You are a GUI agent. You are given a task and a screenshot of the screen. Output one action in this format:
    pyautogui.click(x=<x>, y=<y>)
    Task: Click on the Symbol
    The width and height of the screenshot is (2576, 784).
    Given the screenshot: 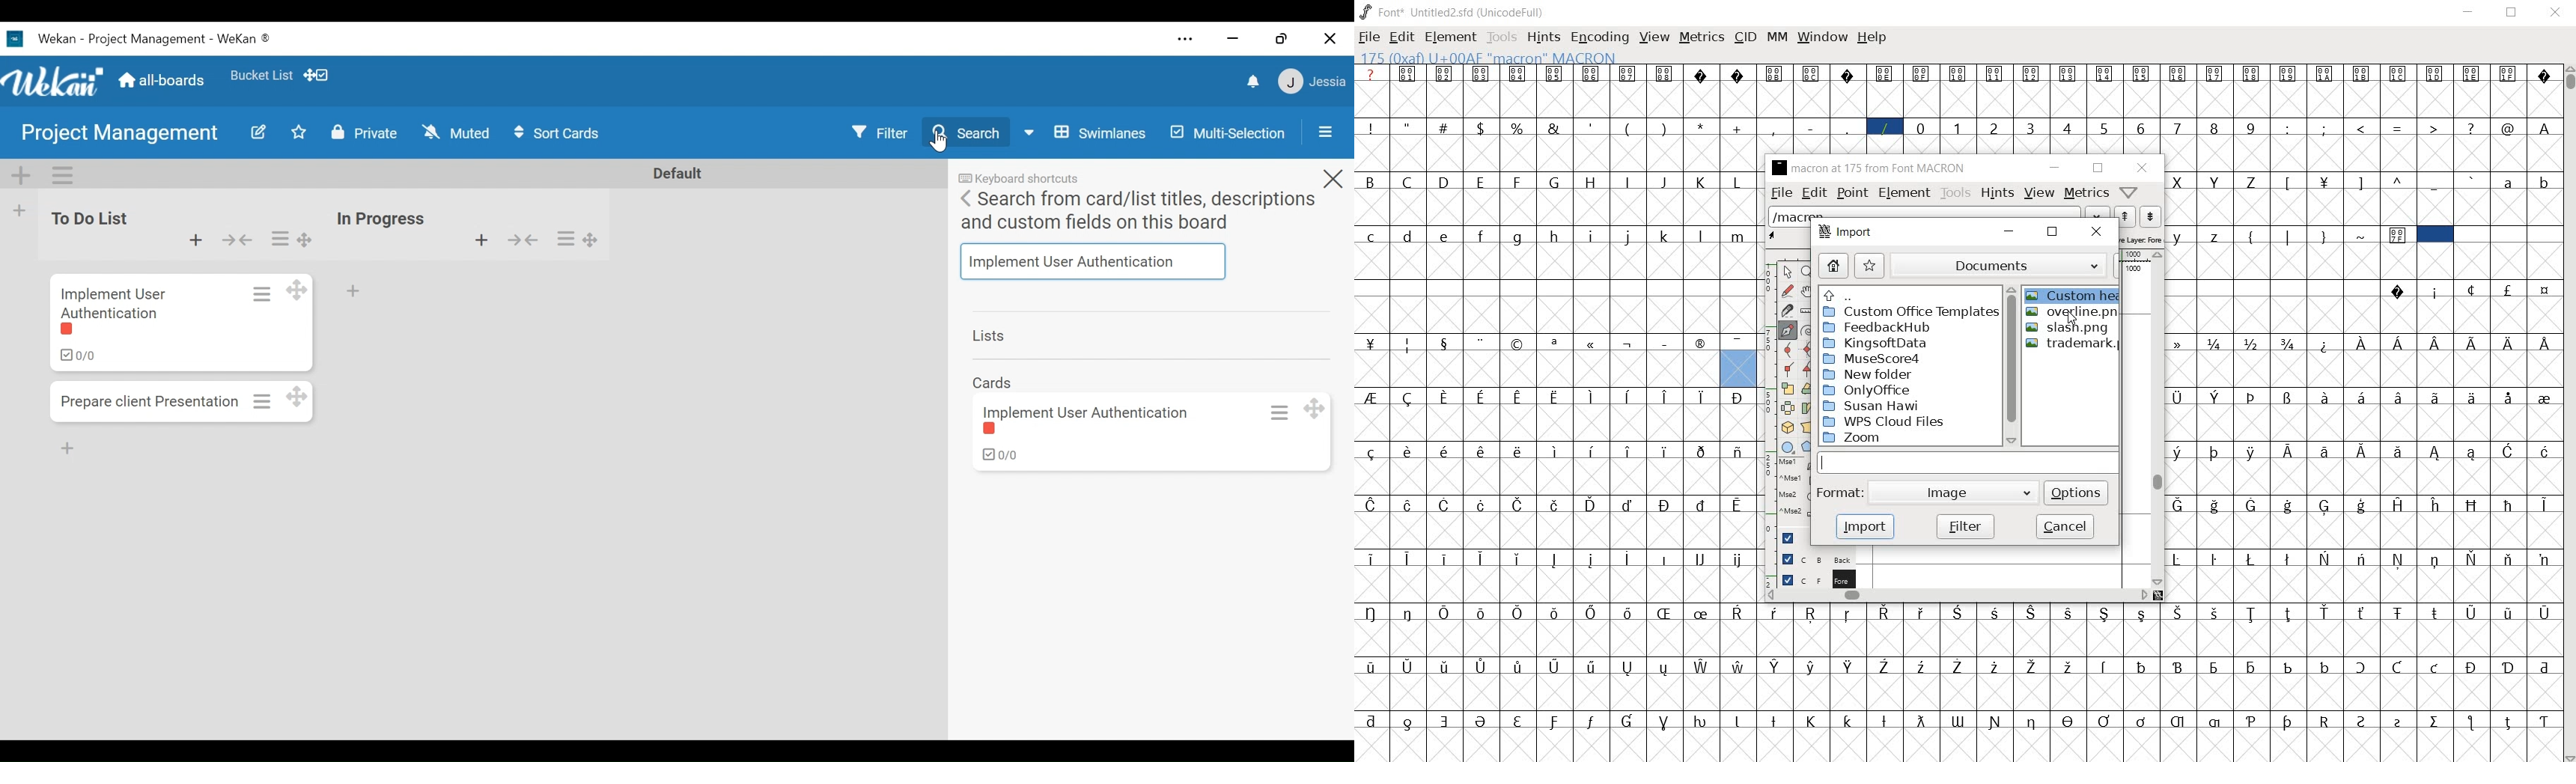 What is the action you would take?
    pyautogui.click(x=2508, y=722)
    